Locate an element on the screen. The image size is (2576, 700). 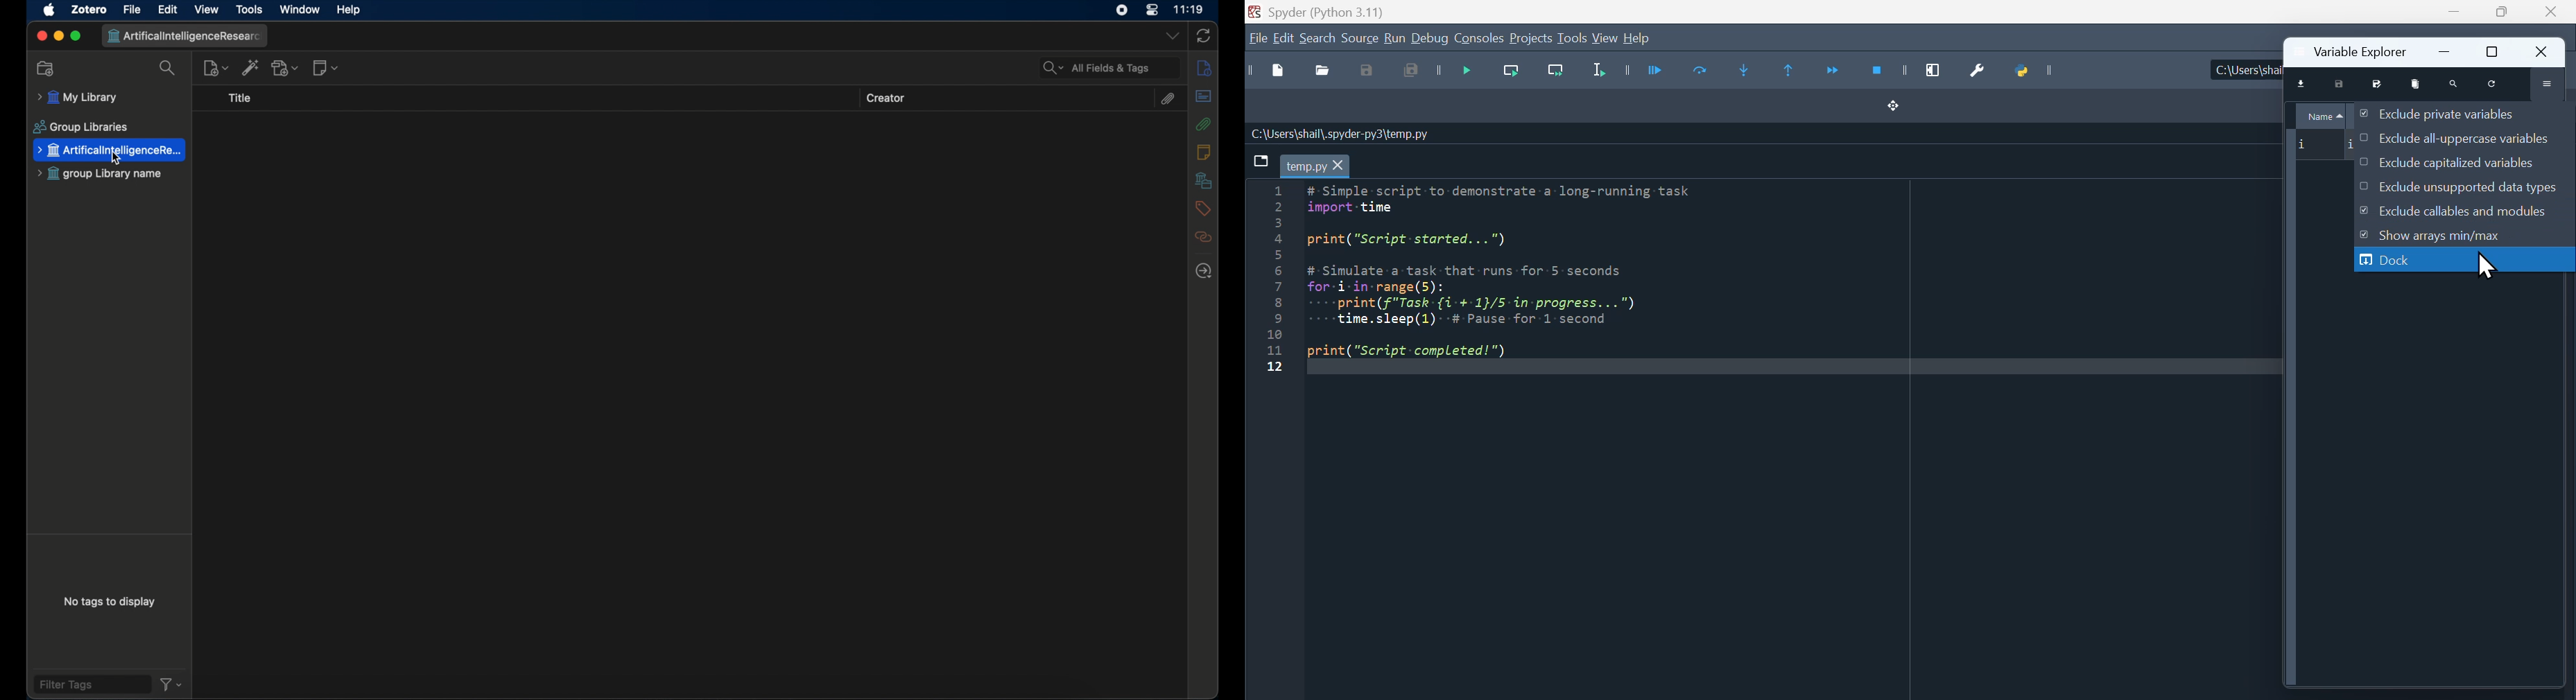
Variable Explorer is located at coordinates (2358, 51).